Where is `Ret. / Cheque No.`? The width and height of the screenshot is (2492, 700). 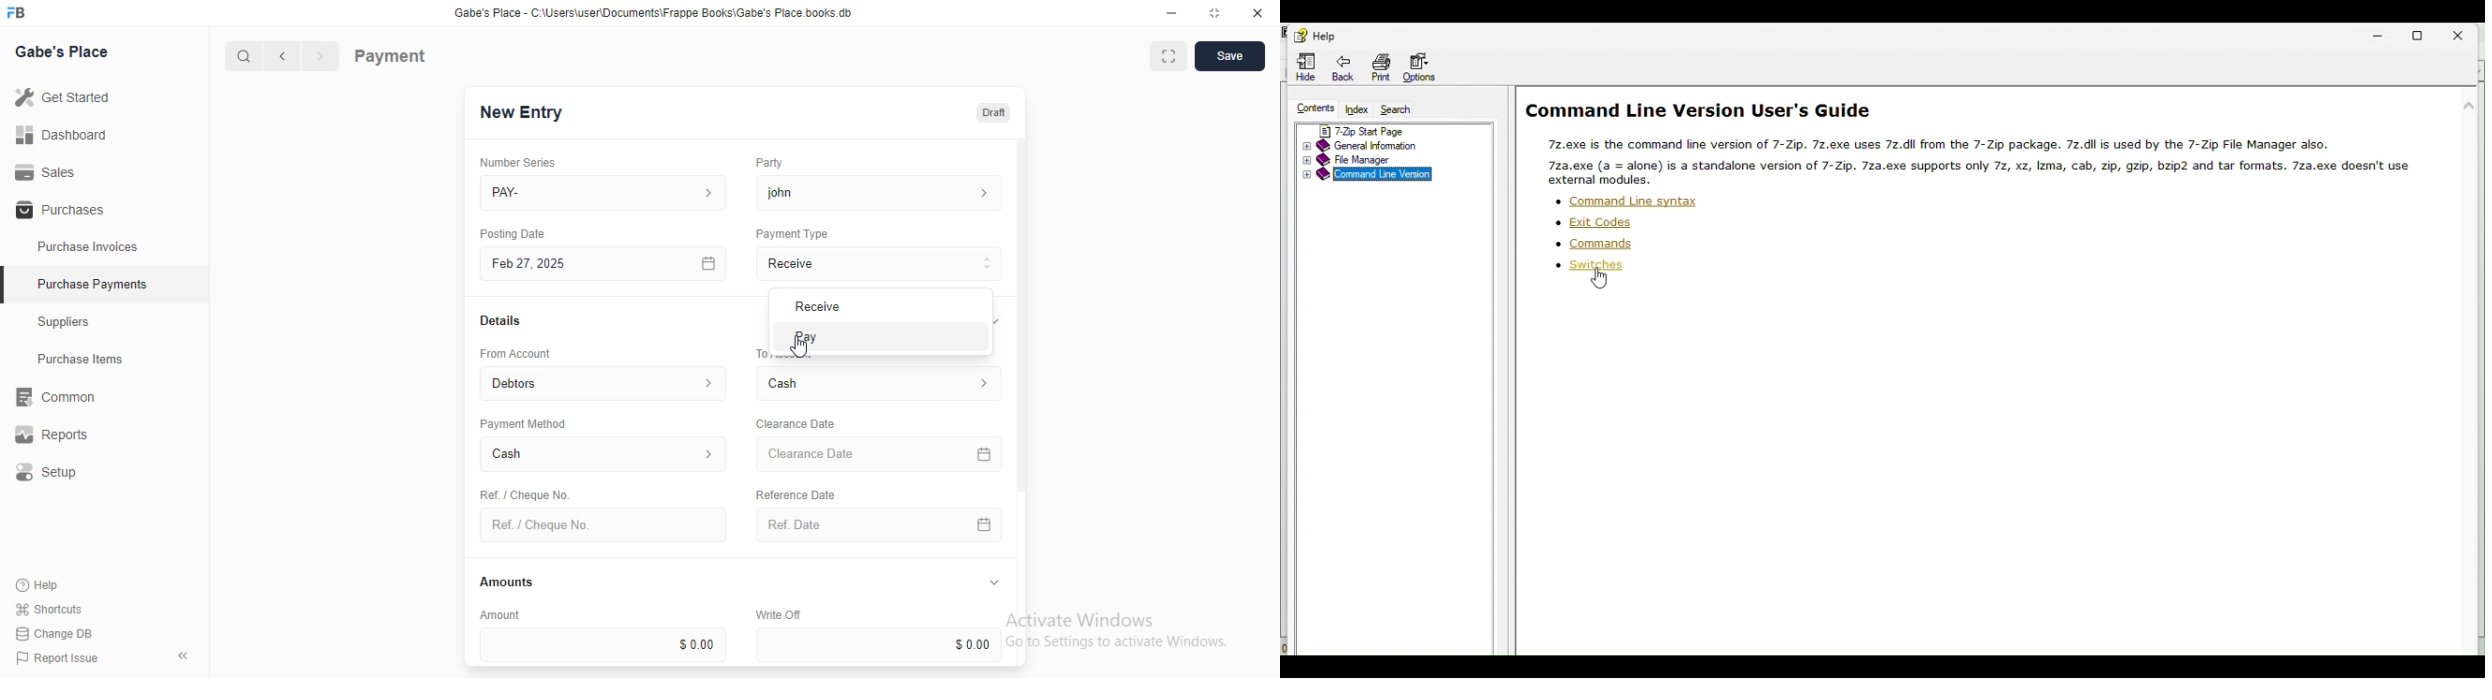 Ret. / Cheque No. is located at coordinates (522, 493).